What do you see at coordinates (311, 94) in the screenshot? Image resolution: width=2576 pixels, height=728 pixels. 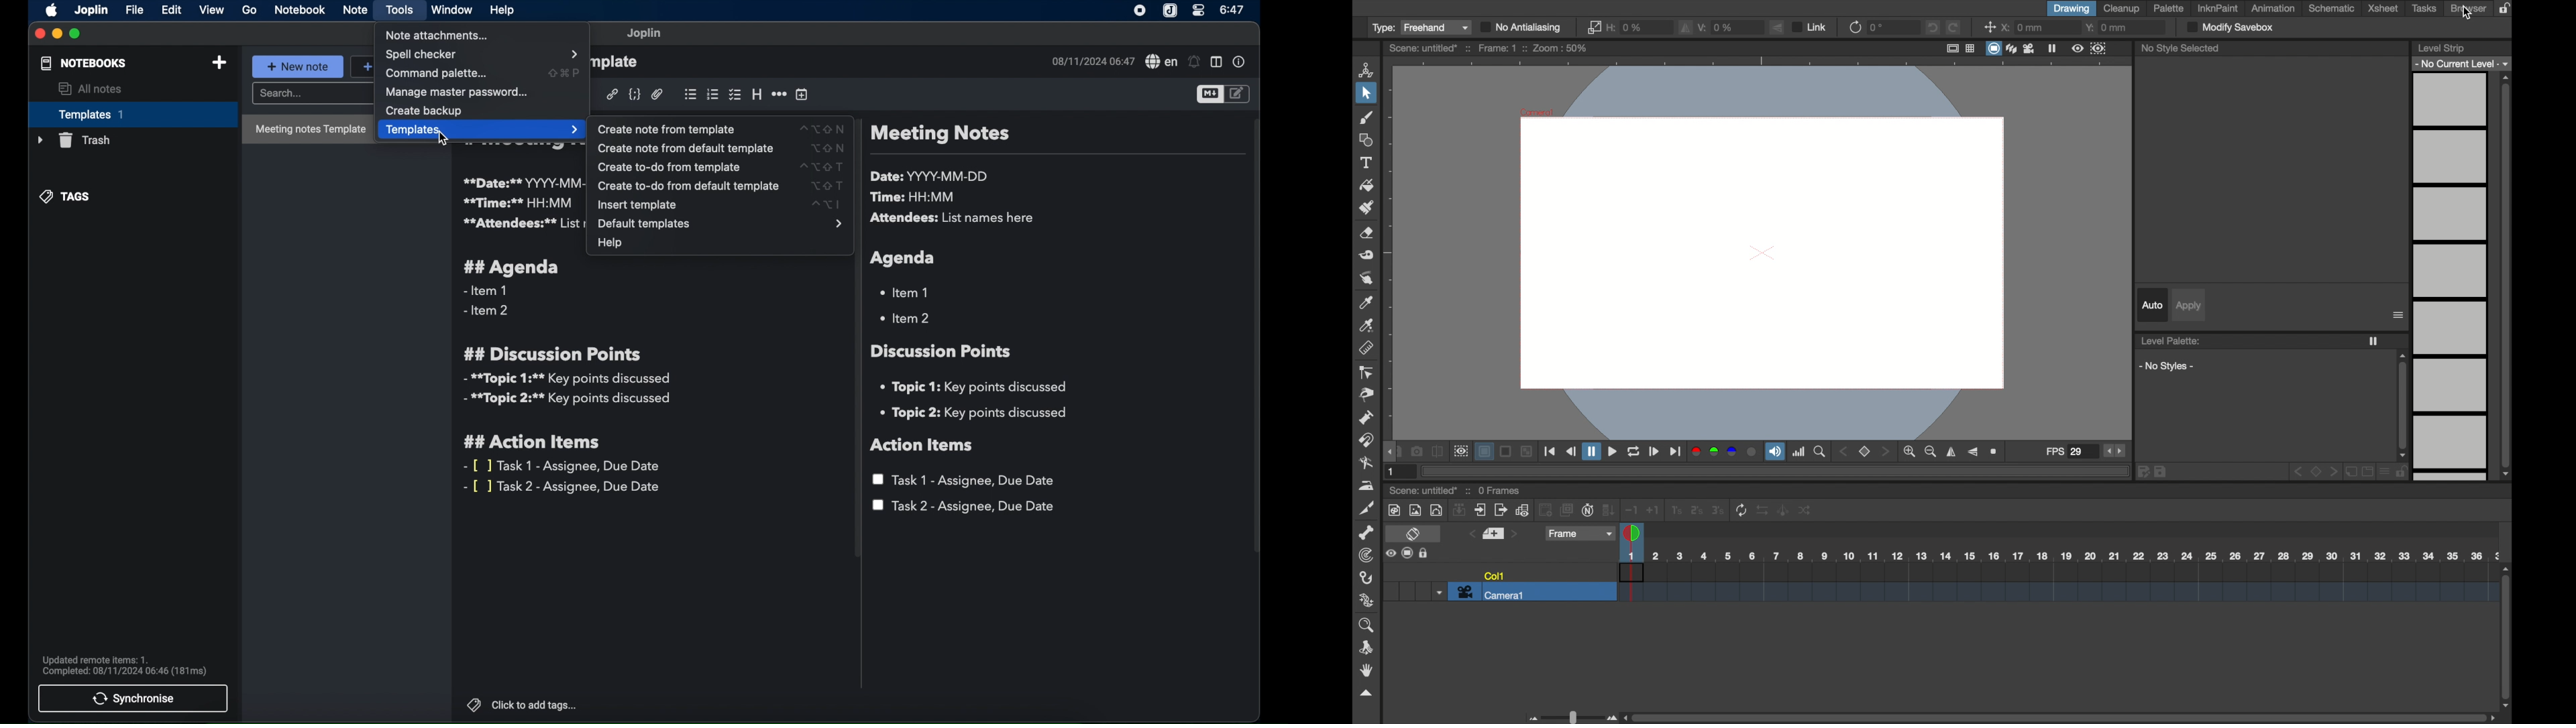 I see `search` at bounding box center [311, 94].